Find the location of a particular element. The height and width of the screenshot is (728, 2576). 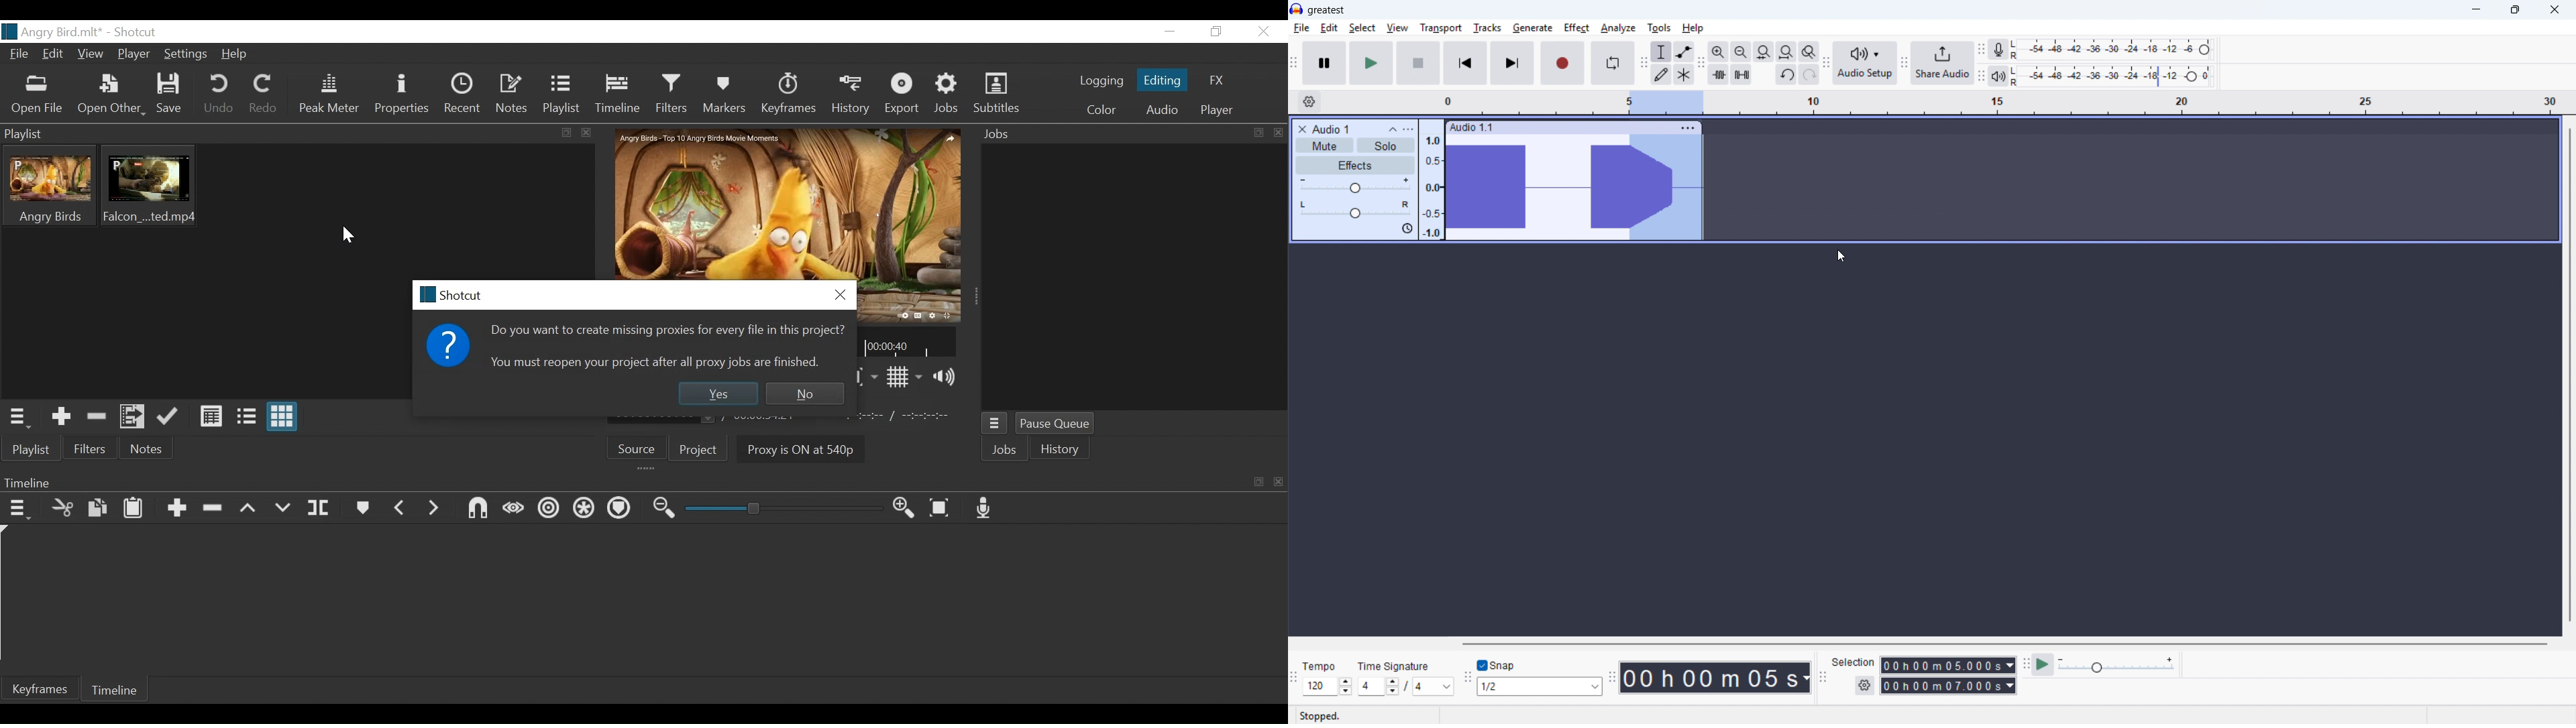

Player is located at coordinates (132, 55).